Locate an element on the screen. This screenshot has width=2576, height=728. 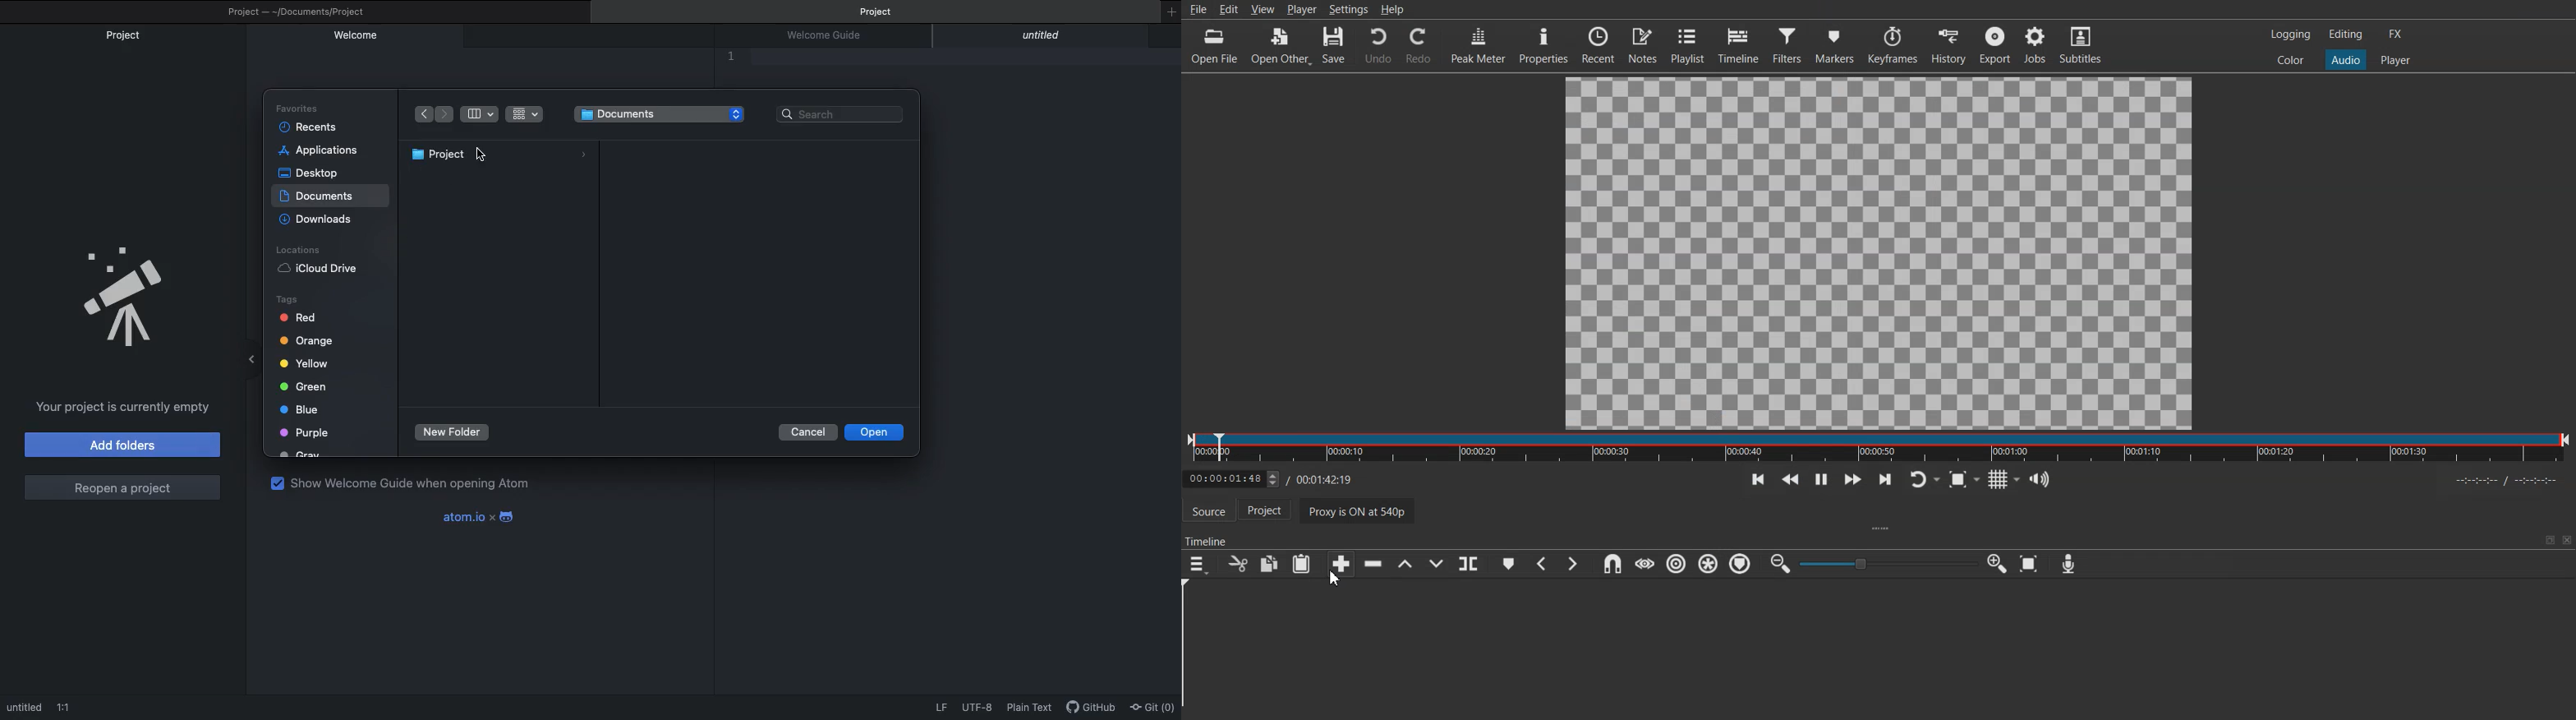
UTF-8 is located at coordinates (977, 705).